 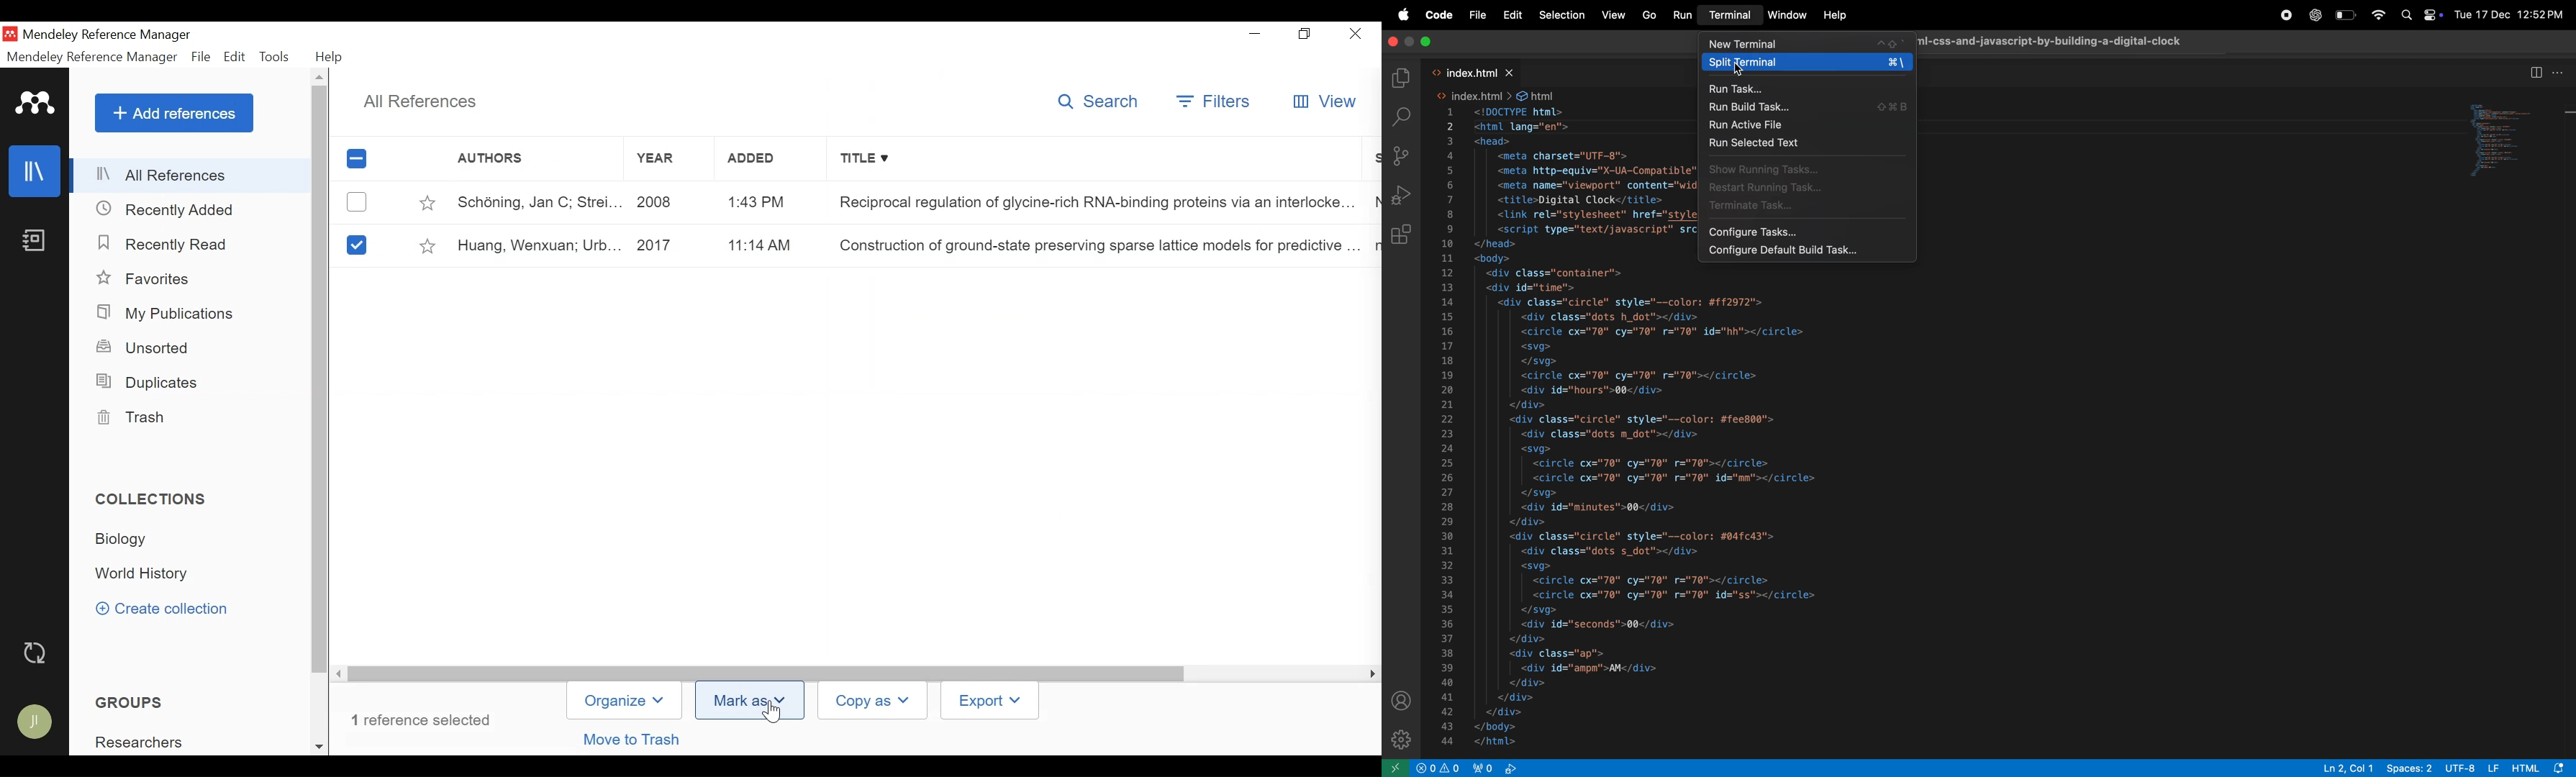 I want to click on split terminal, so click(x=1806, y=64).